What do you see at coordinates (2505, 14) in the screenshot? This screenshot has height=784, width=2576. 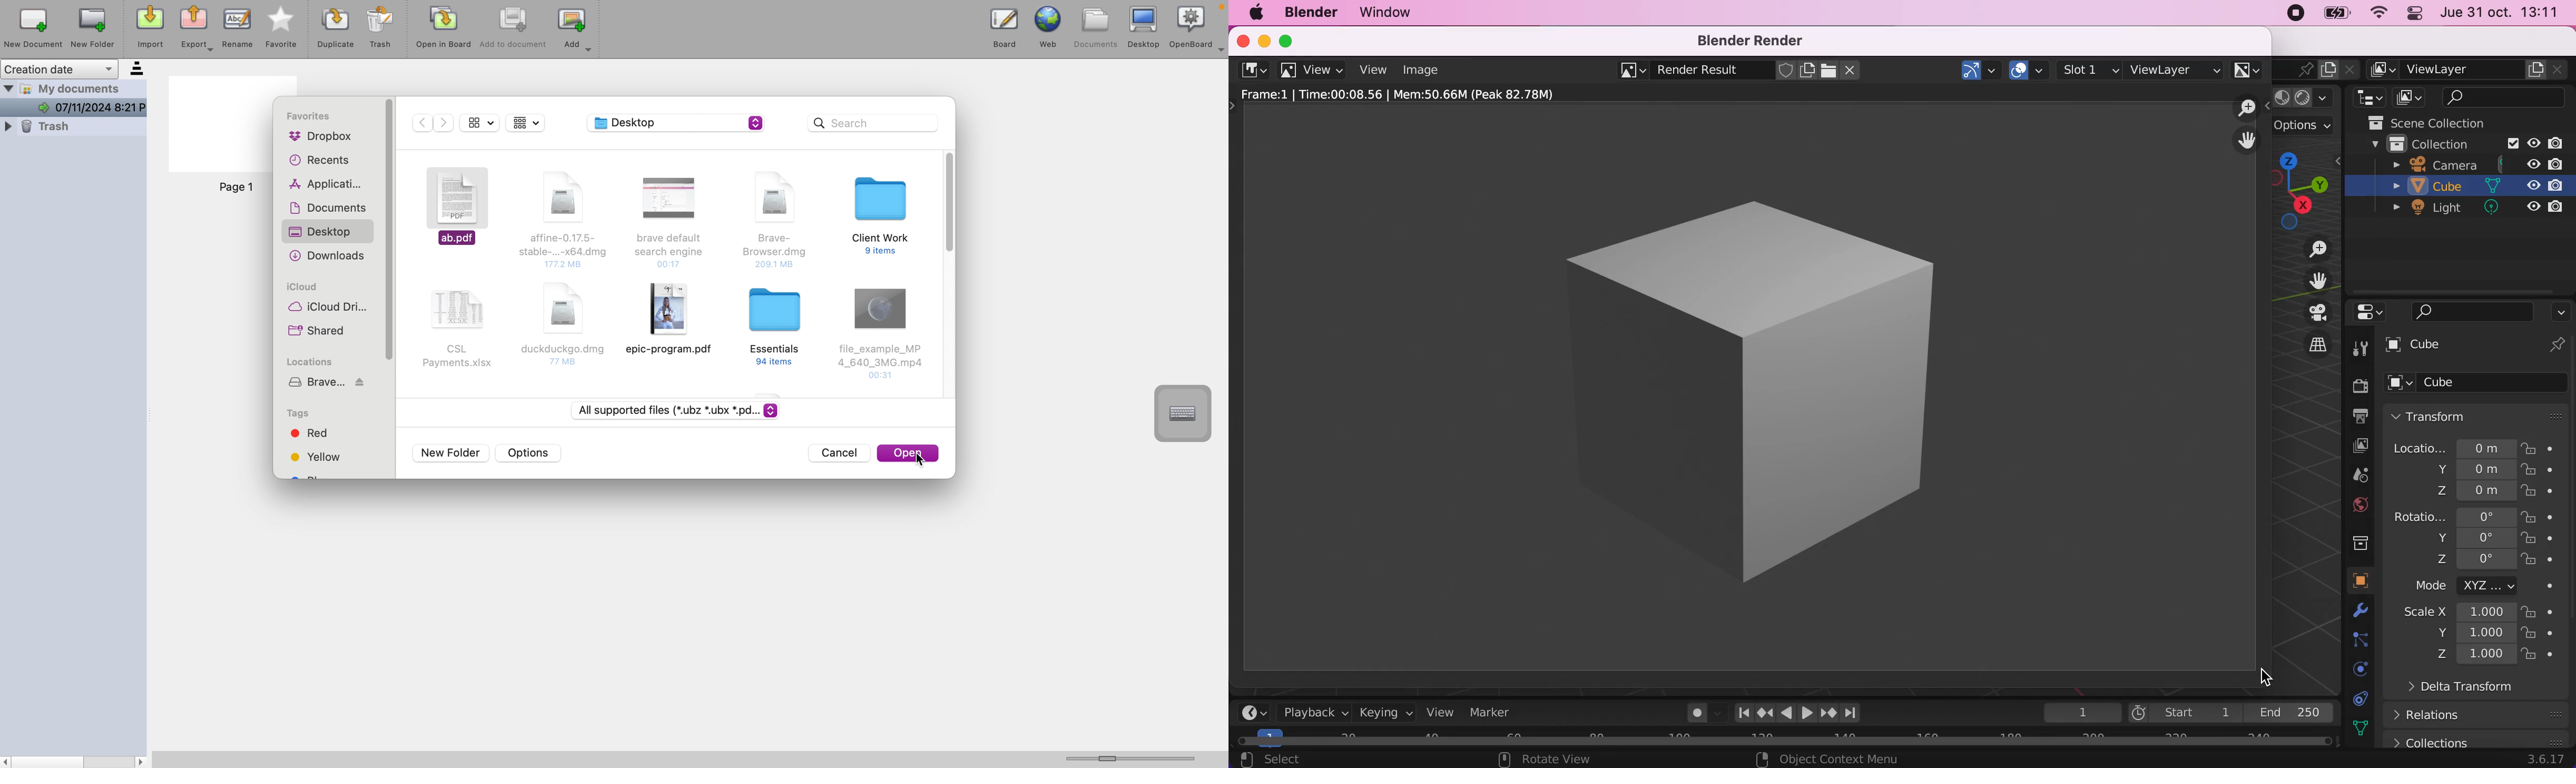 I see `jue 31 oct. 13:11` at bounding box center [2505, 14].